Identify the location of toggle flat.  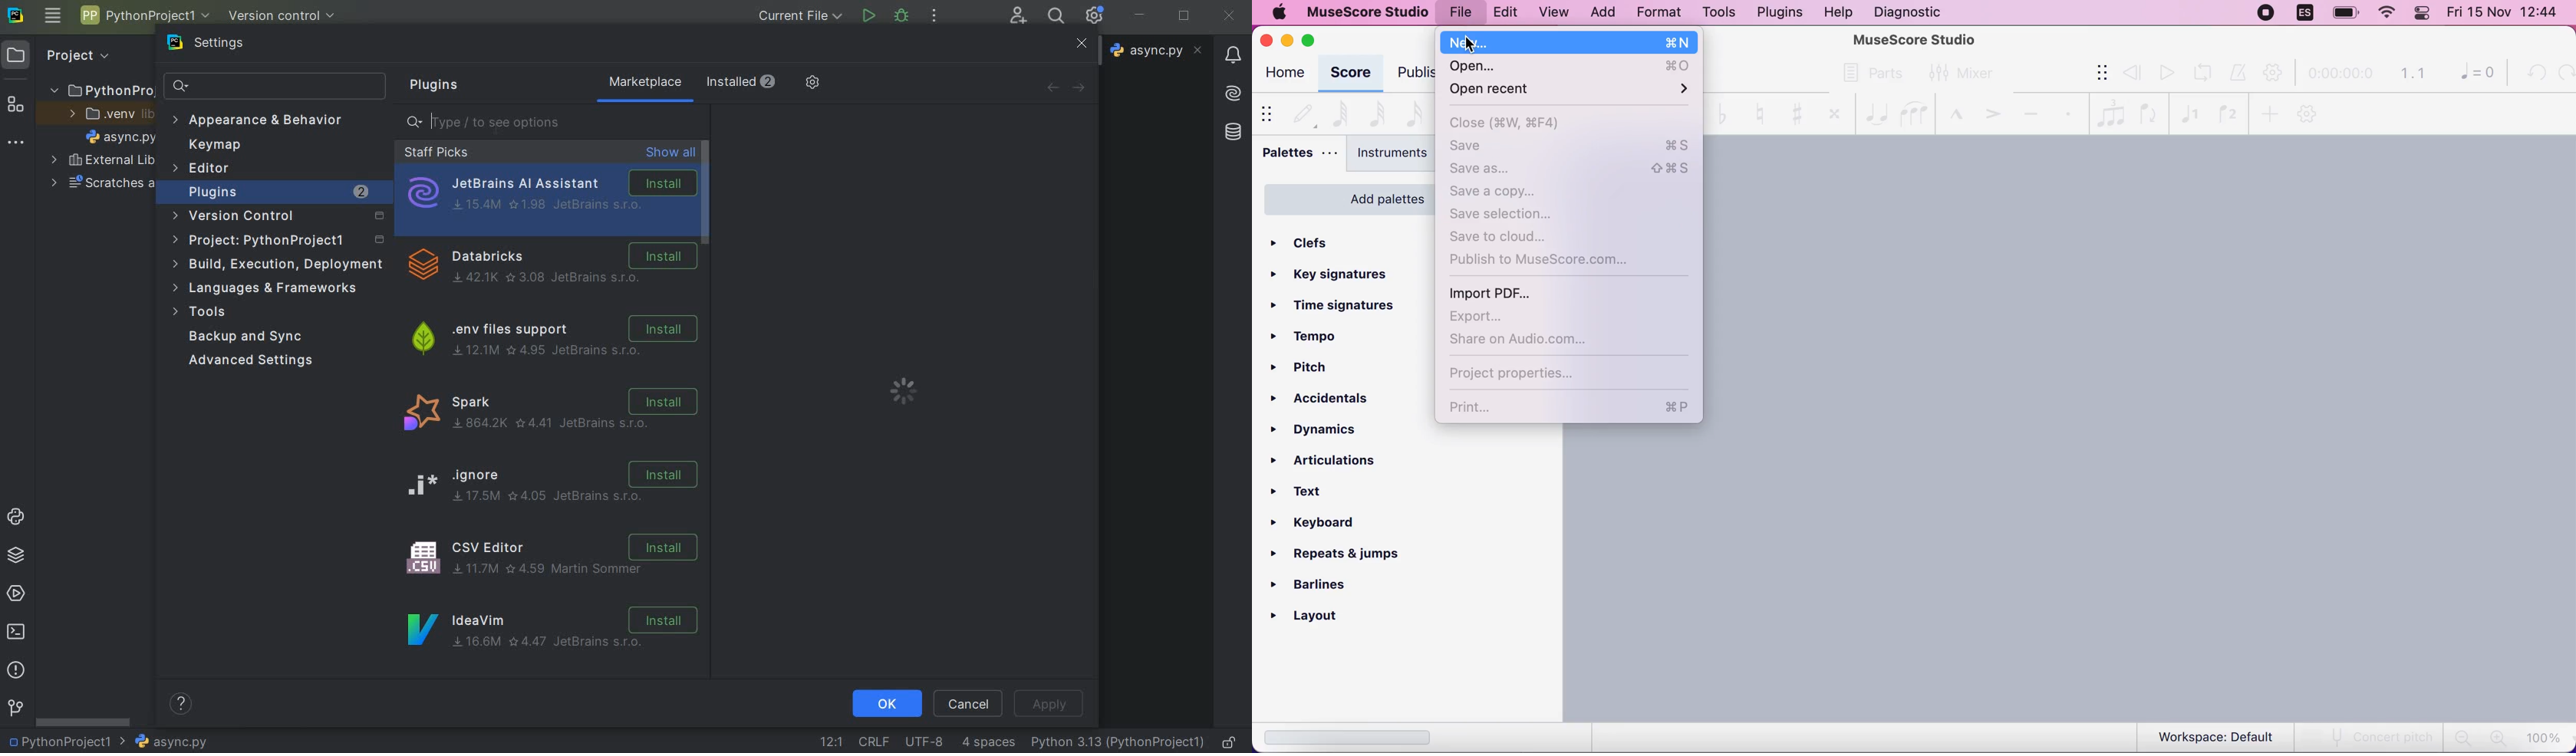
(1719, 112).